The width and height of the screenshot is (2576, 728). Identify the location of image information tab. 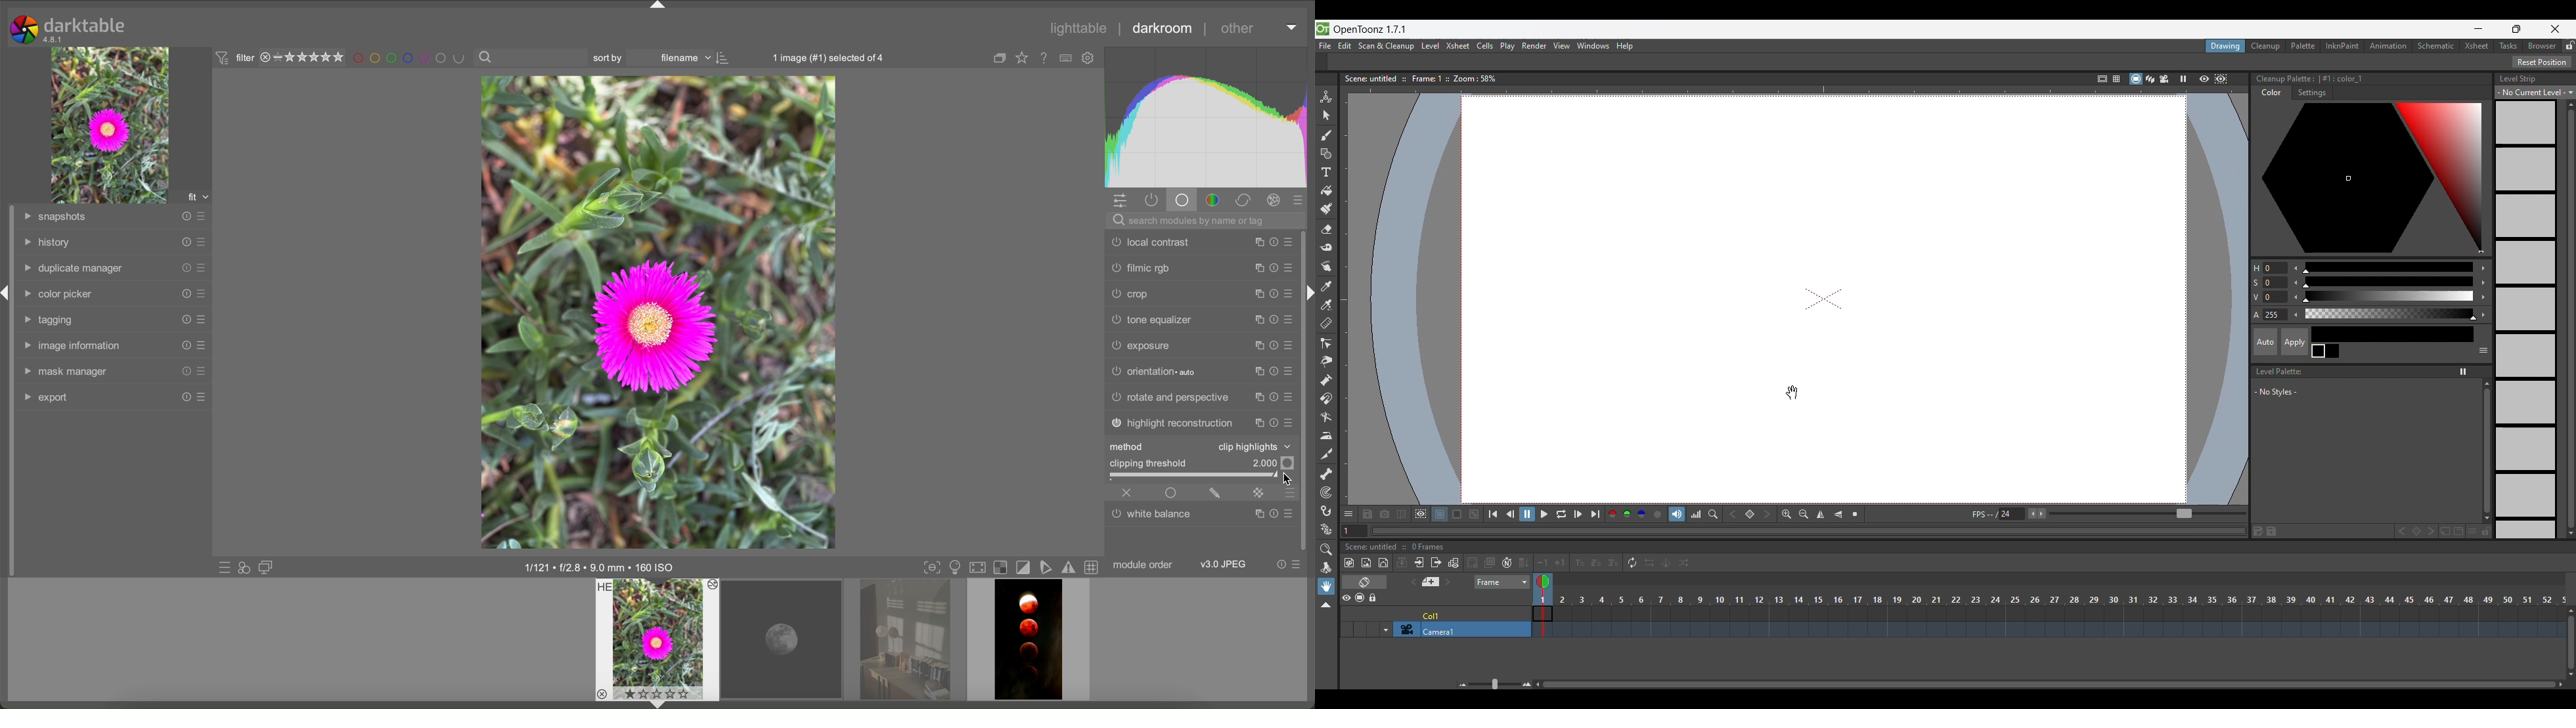
(70, 346).